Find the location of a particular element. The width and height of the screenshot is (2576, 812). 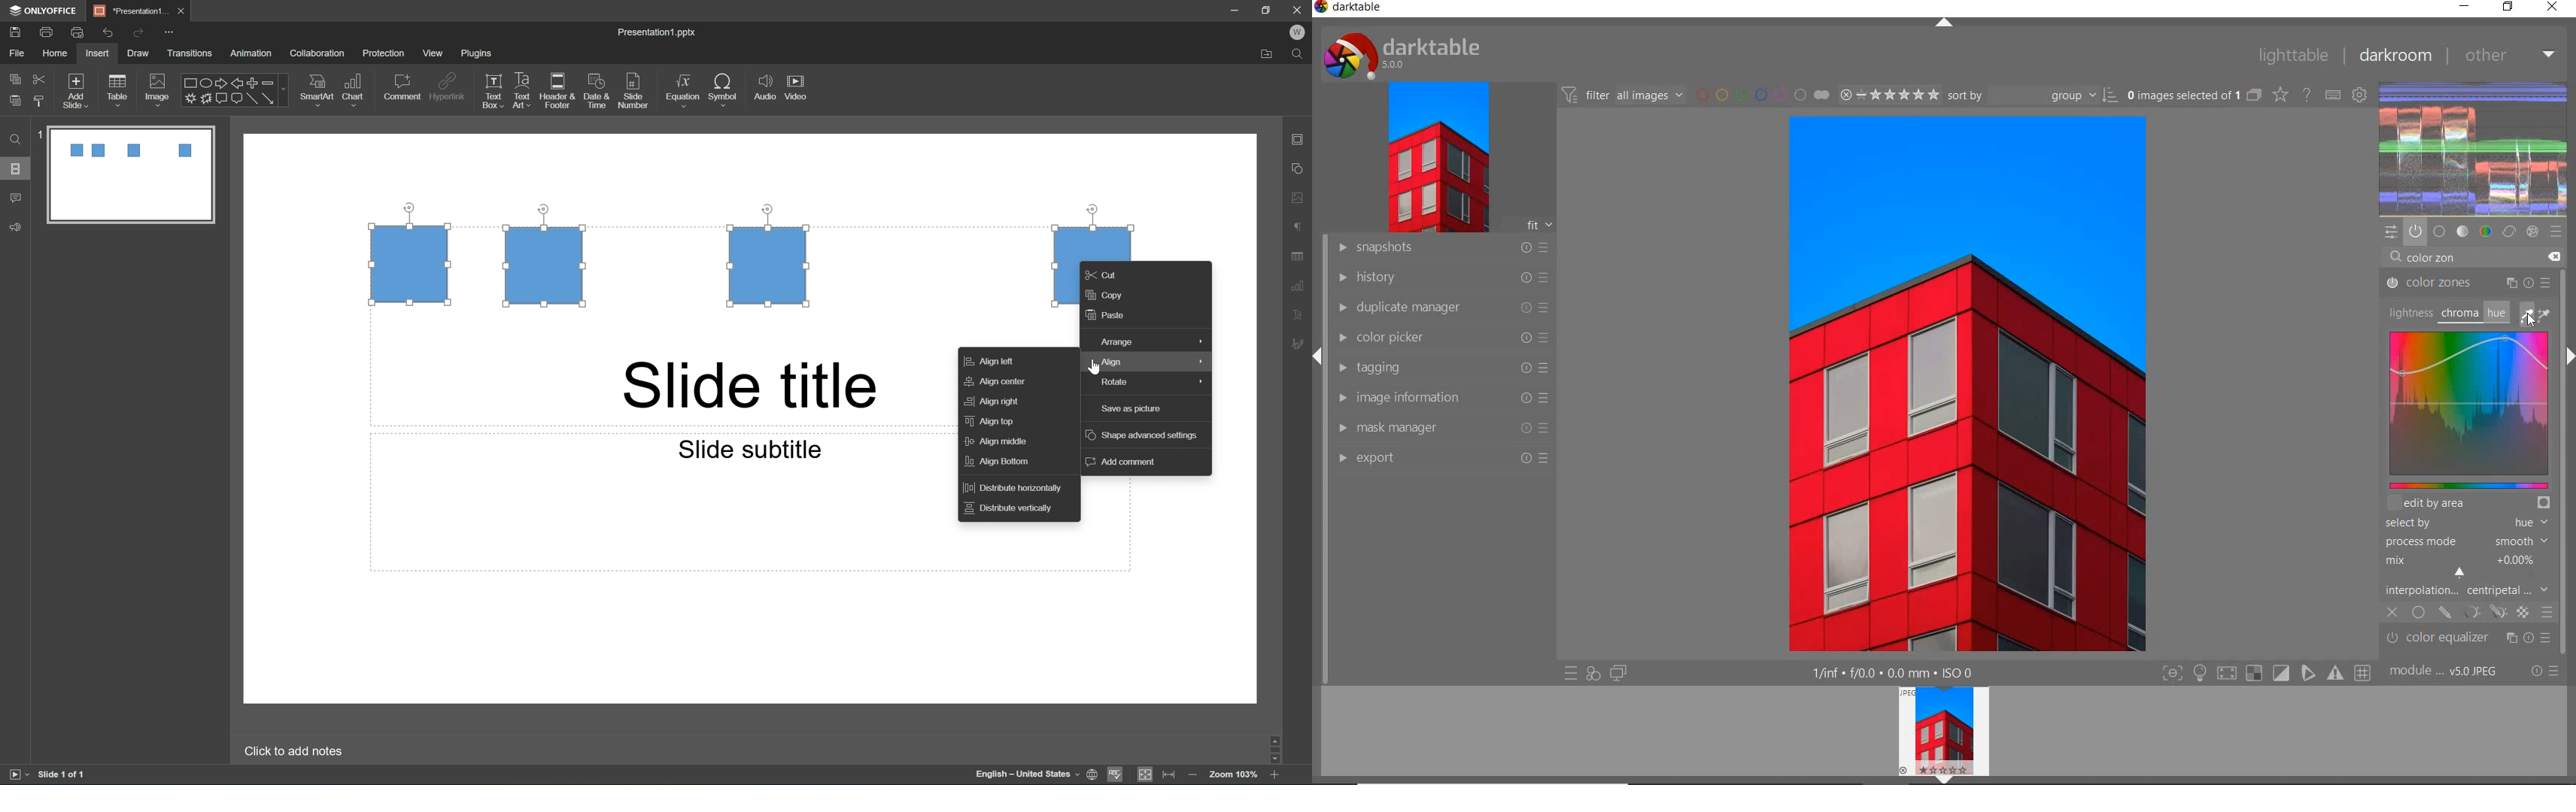

show global preferences is located at coordinates (2361, 96).